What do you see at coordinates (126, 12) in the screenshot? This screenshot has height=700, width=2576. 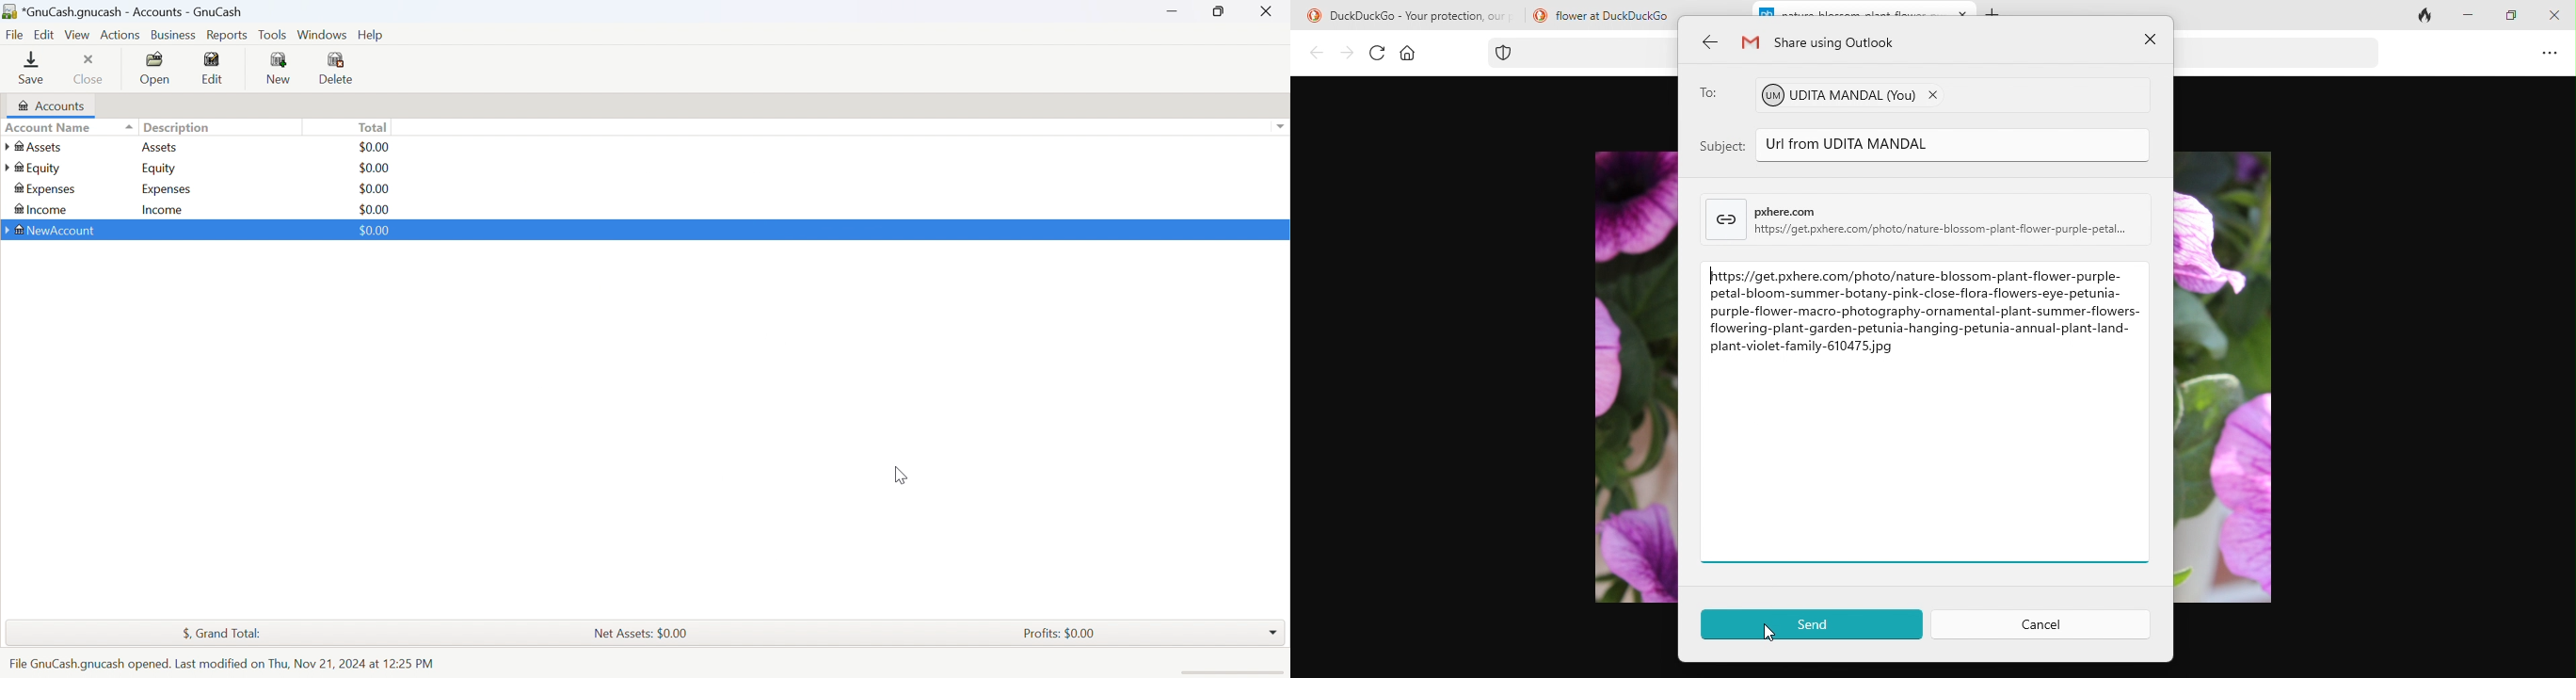 I see `*GnuCash.gnucash - Accounts -GnuCash` at bounding box center [126, 12].